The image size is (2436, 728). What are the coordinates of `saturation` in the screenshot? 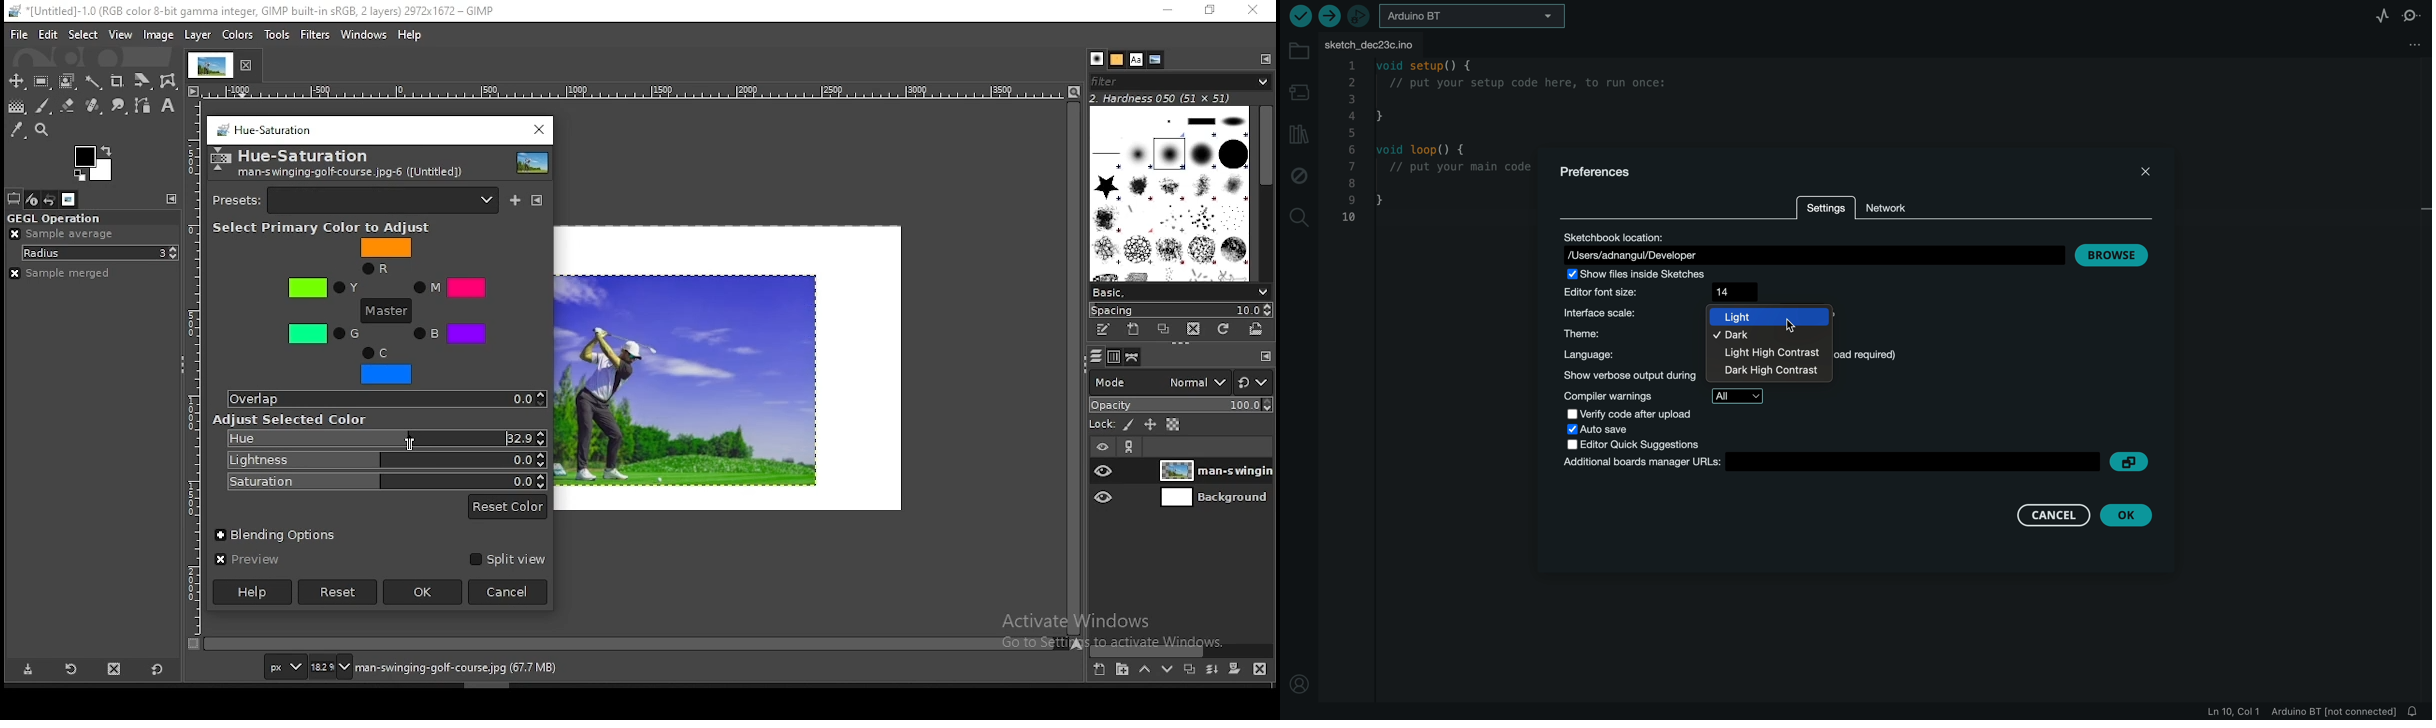 It's located at (384, 481).